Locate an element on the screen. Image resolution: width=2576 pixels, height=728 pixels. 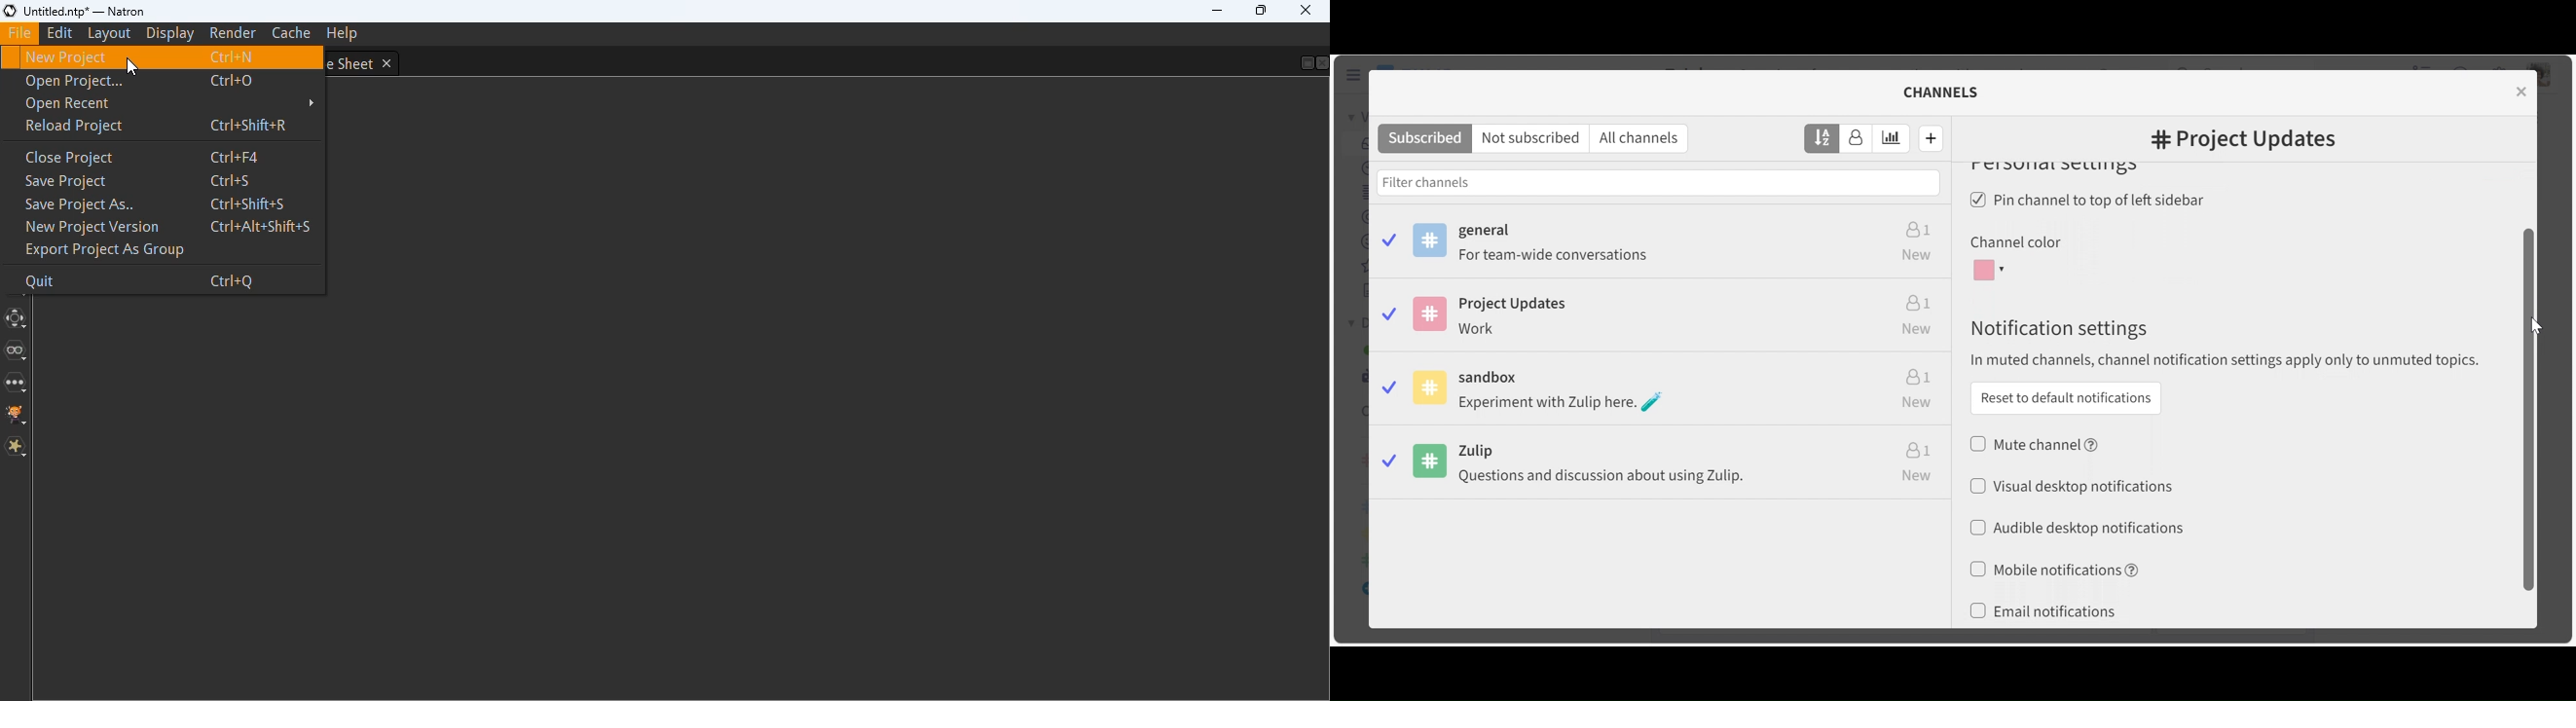
Reset to default notifications is located at coordinates (2065, 398).